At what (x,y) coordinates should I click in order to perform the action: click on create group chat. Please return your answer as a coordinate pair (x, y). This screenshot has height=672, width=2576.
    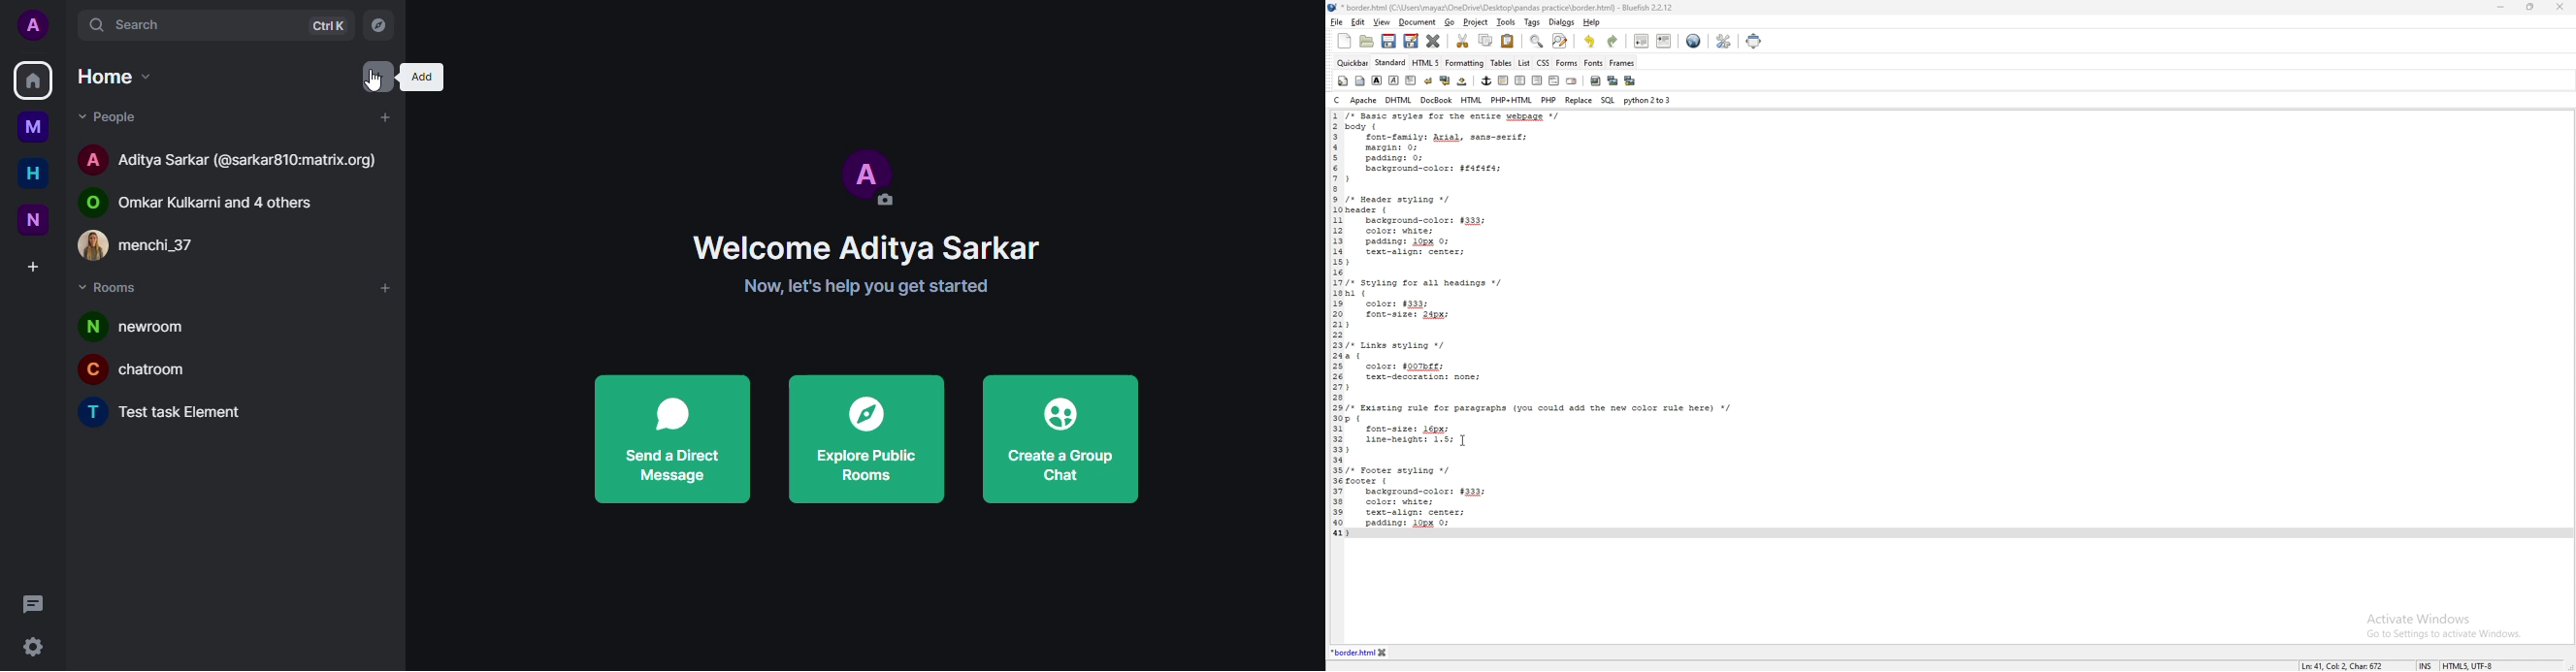
    Looking at the image, I should click on (1059, 438).